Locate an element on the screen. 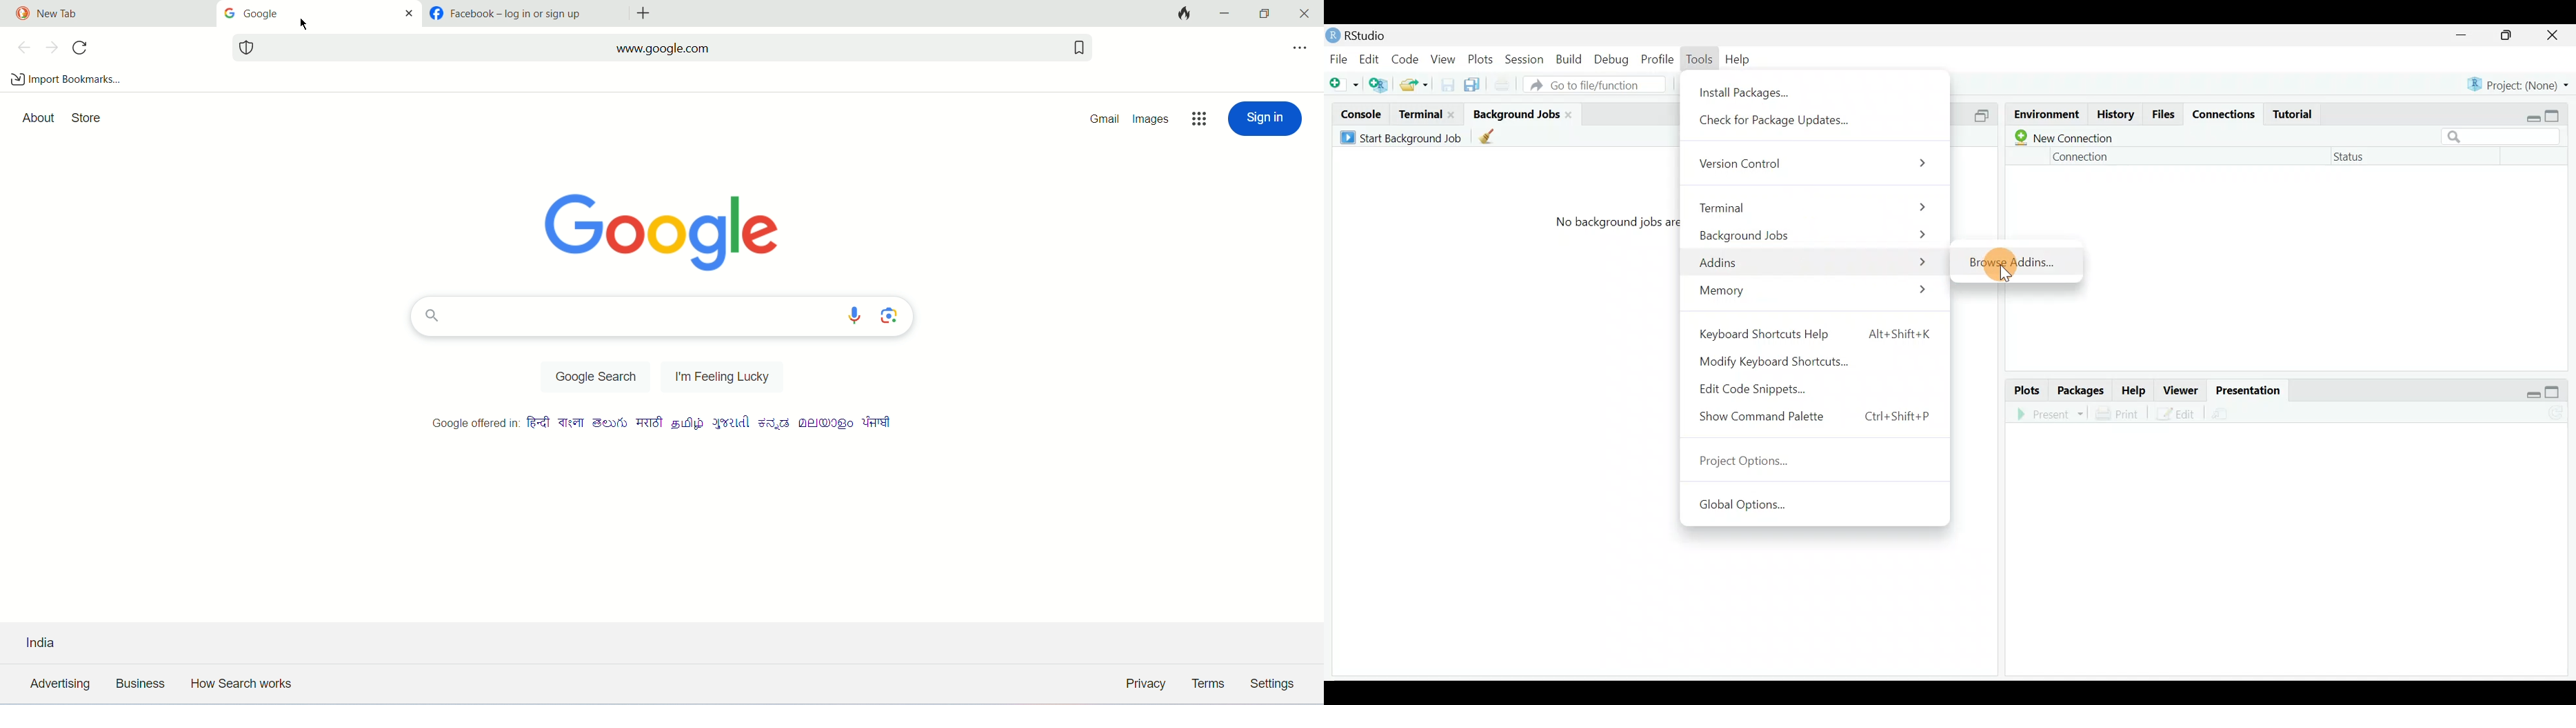 The width and height of the screenshot is (2576, 728). View is located at coordinates (1444, 60).